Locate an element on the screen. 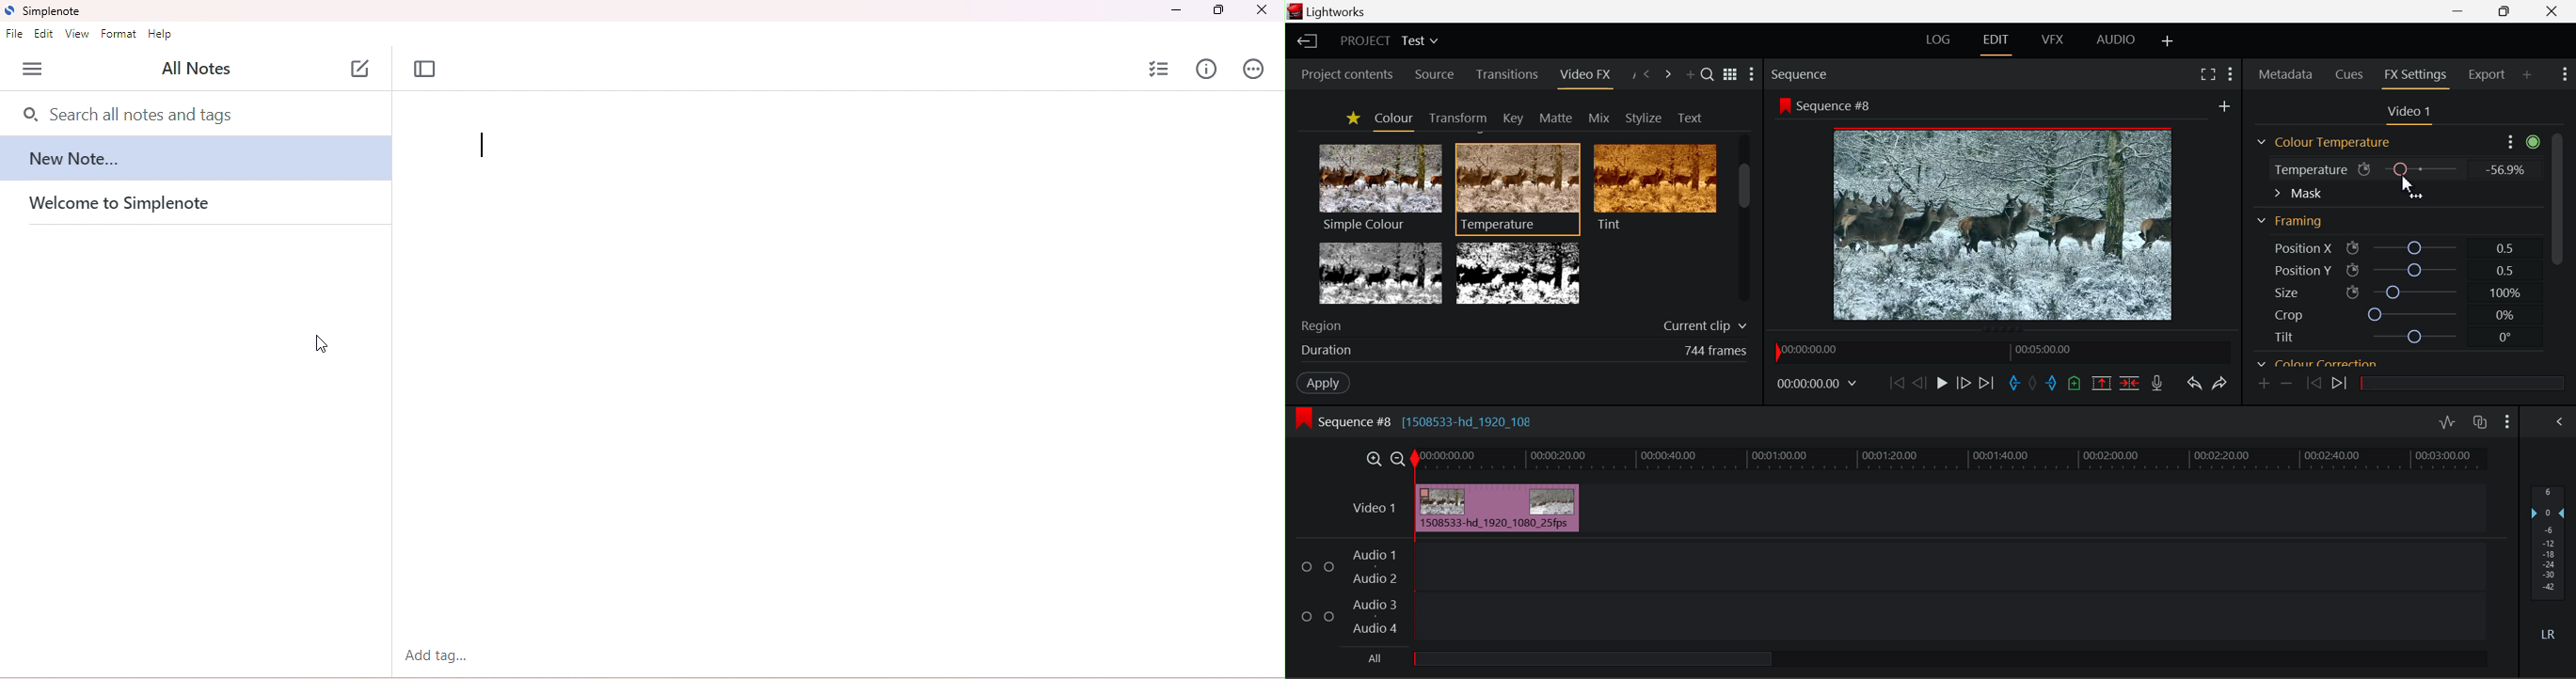  Audio 3 is located at coordinates (1373, 605).